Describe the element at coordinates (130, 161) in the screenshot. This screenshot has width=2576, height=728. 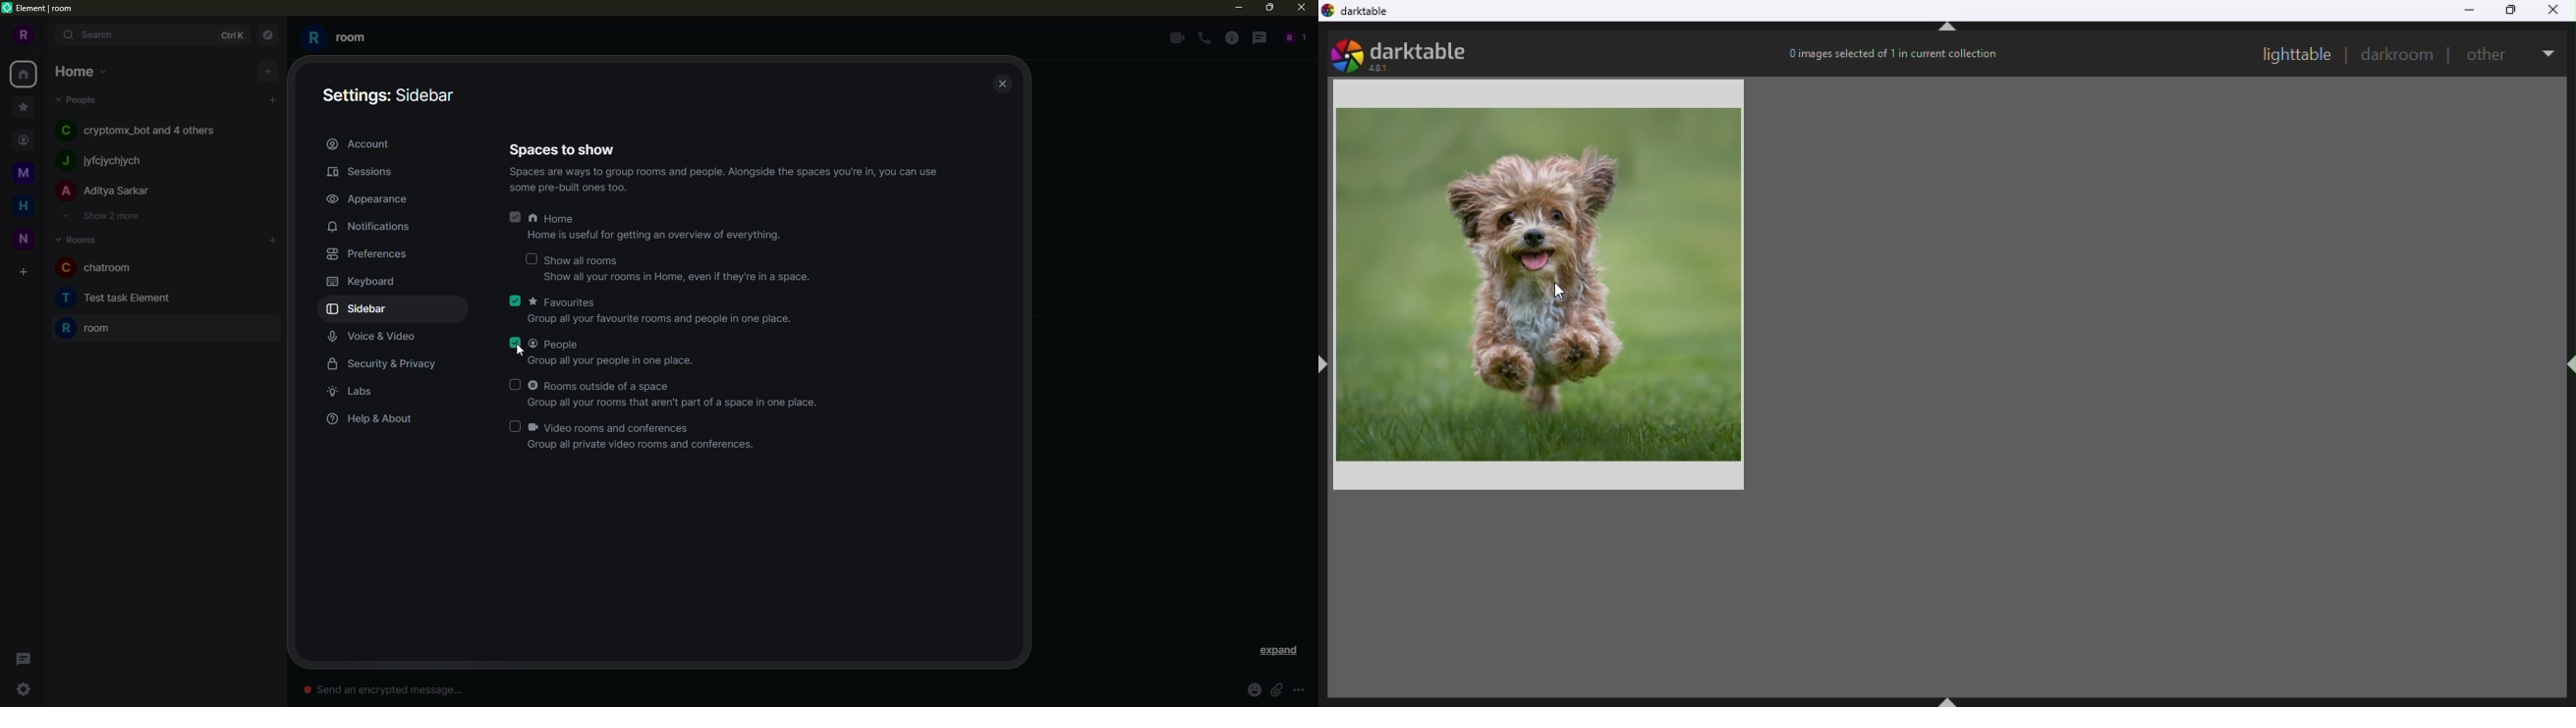
I see `j~ lyiclyehlyeh` at that location.